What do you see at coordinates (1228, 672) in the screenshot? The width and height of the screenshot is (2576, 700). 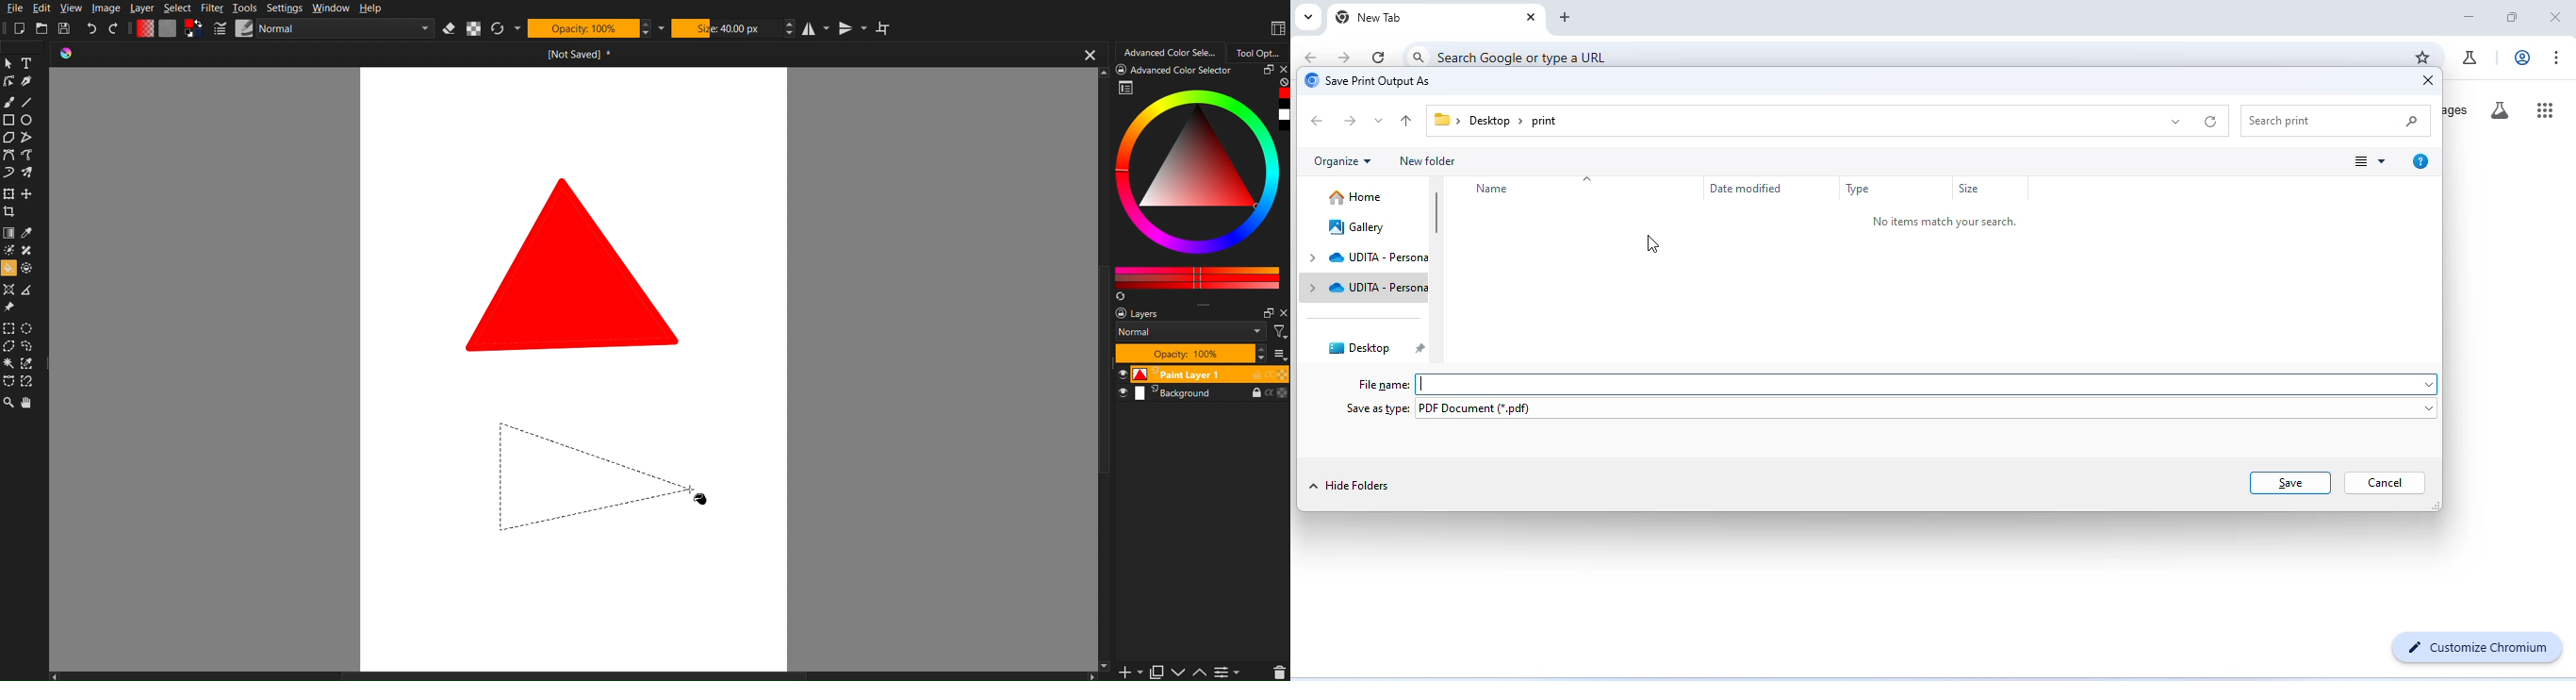 I see `Menu` at bounding box center [1228, 672].